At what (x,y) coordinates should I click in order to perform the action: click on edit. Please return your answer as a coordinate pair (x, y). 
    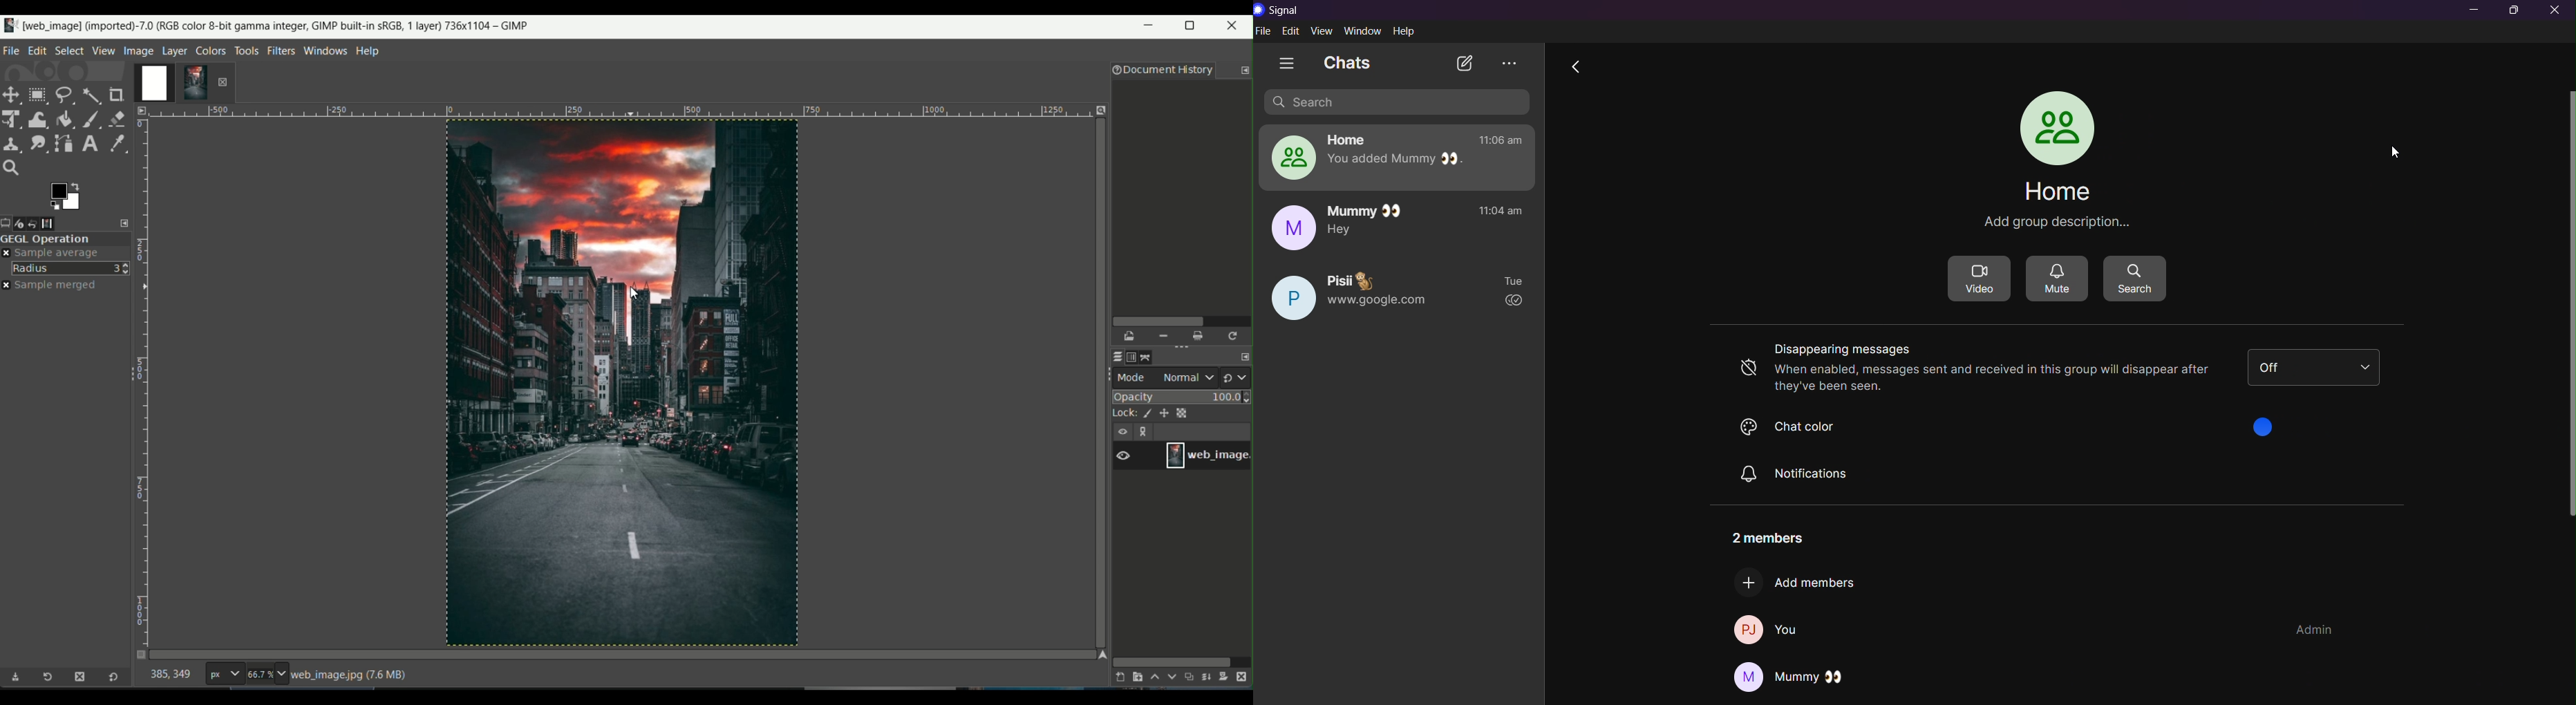
    Looking at the image, I should click on (1292, 31).